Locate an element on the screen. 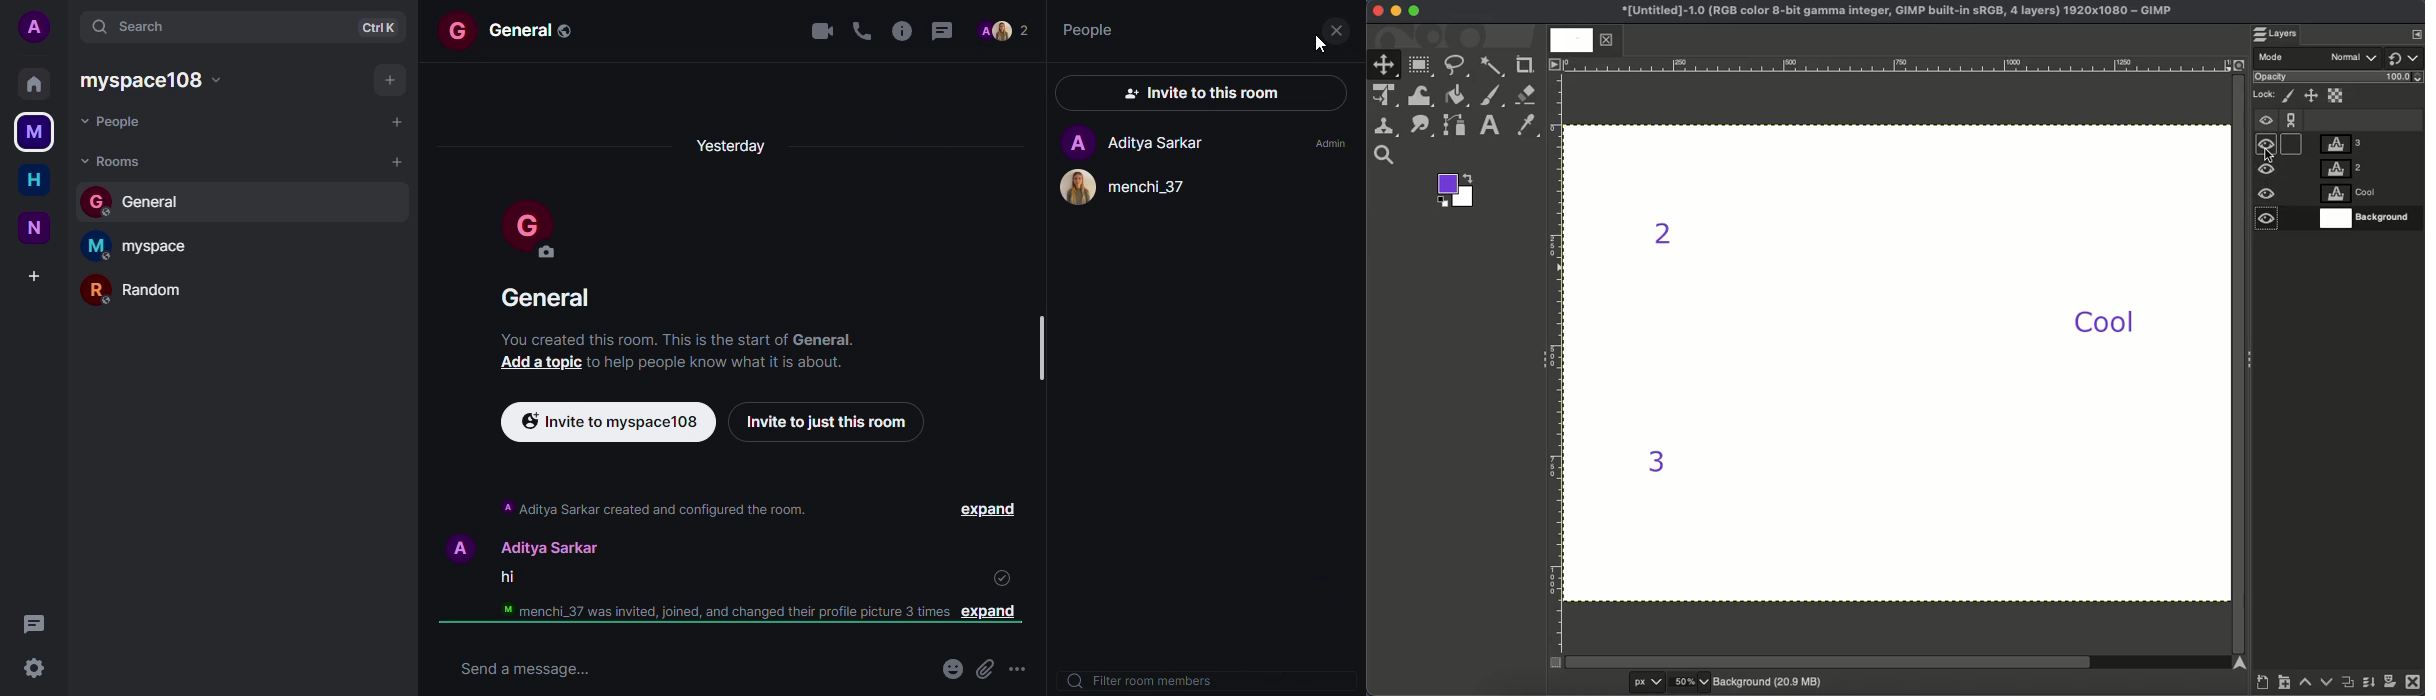 This screenshot has height=700, width=2436. cursor is located at coordinates (1312, 47).